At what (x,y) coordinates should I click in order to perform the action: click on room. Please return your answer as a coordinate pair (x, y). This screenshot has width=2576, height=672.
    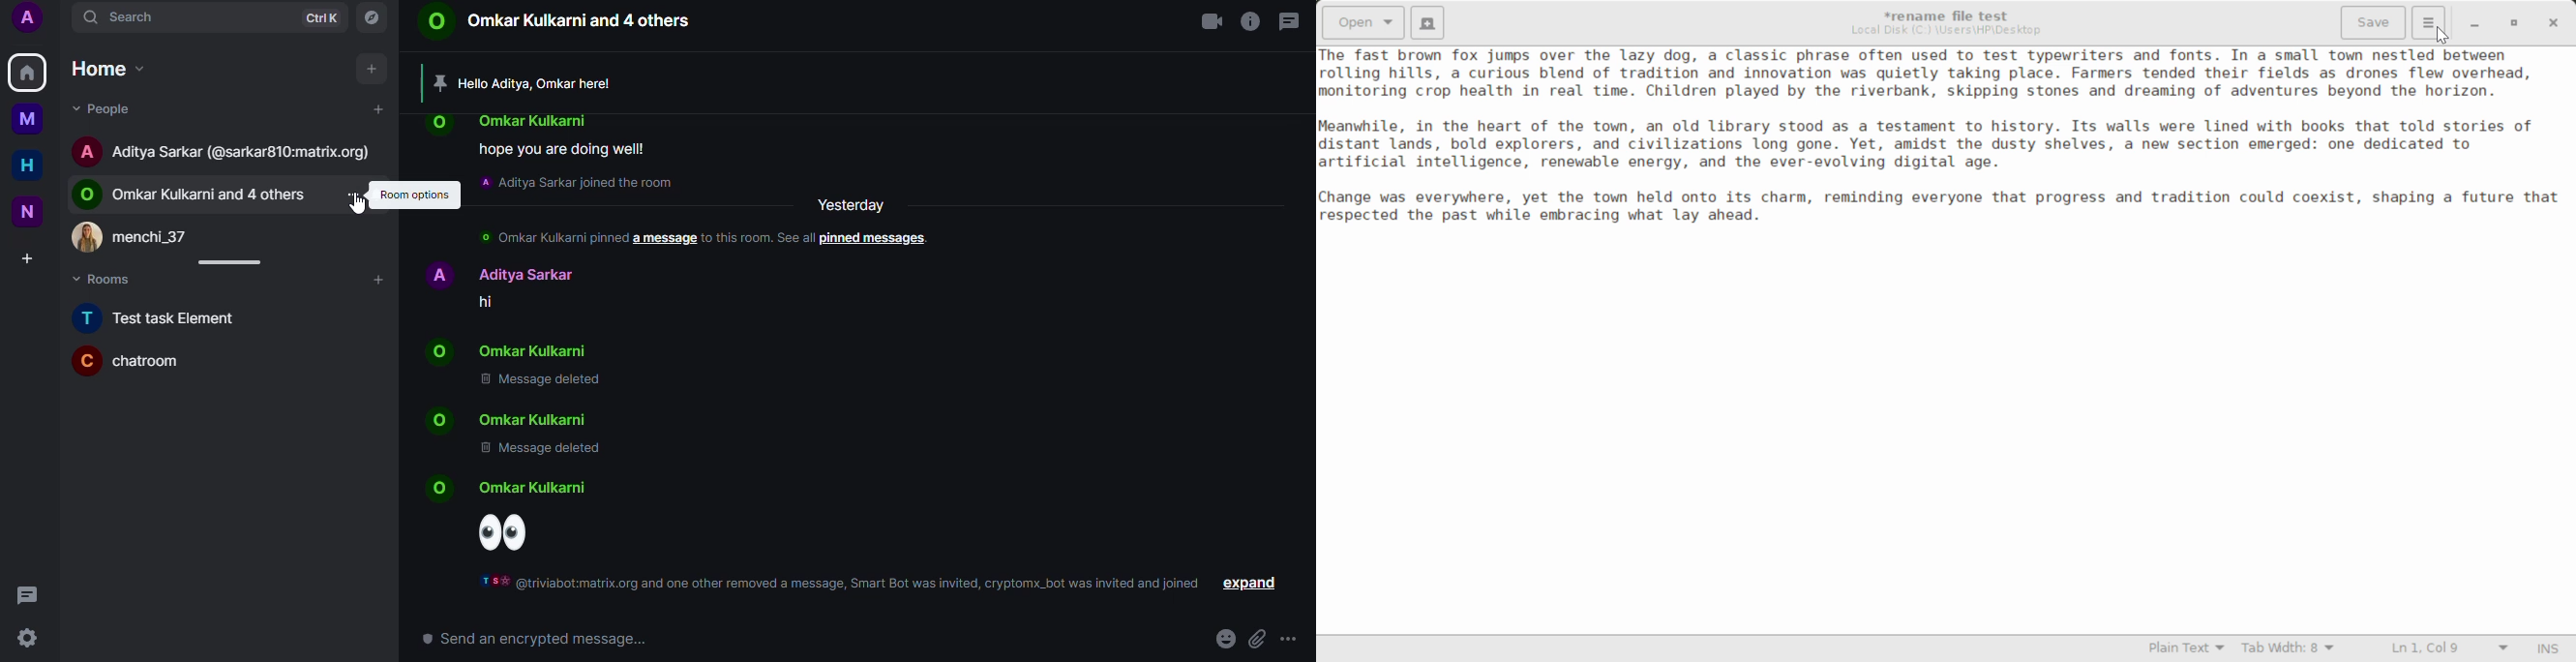
    Looking at the image, I should click on (135, 359).